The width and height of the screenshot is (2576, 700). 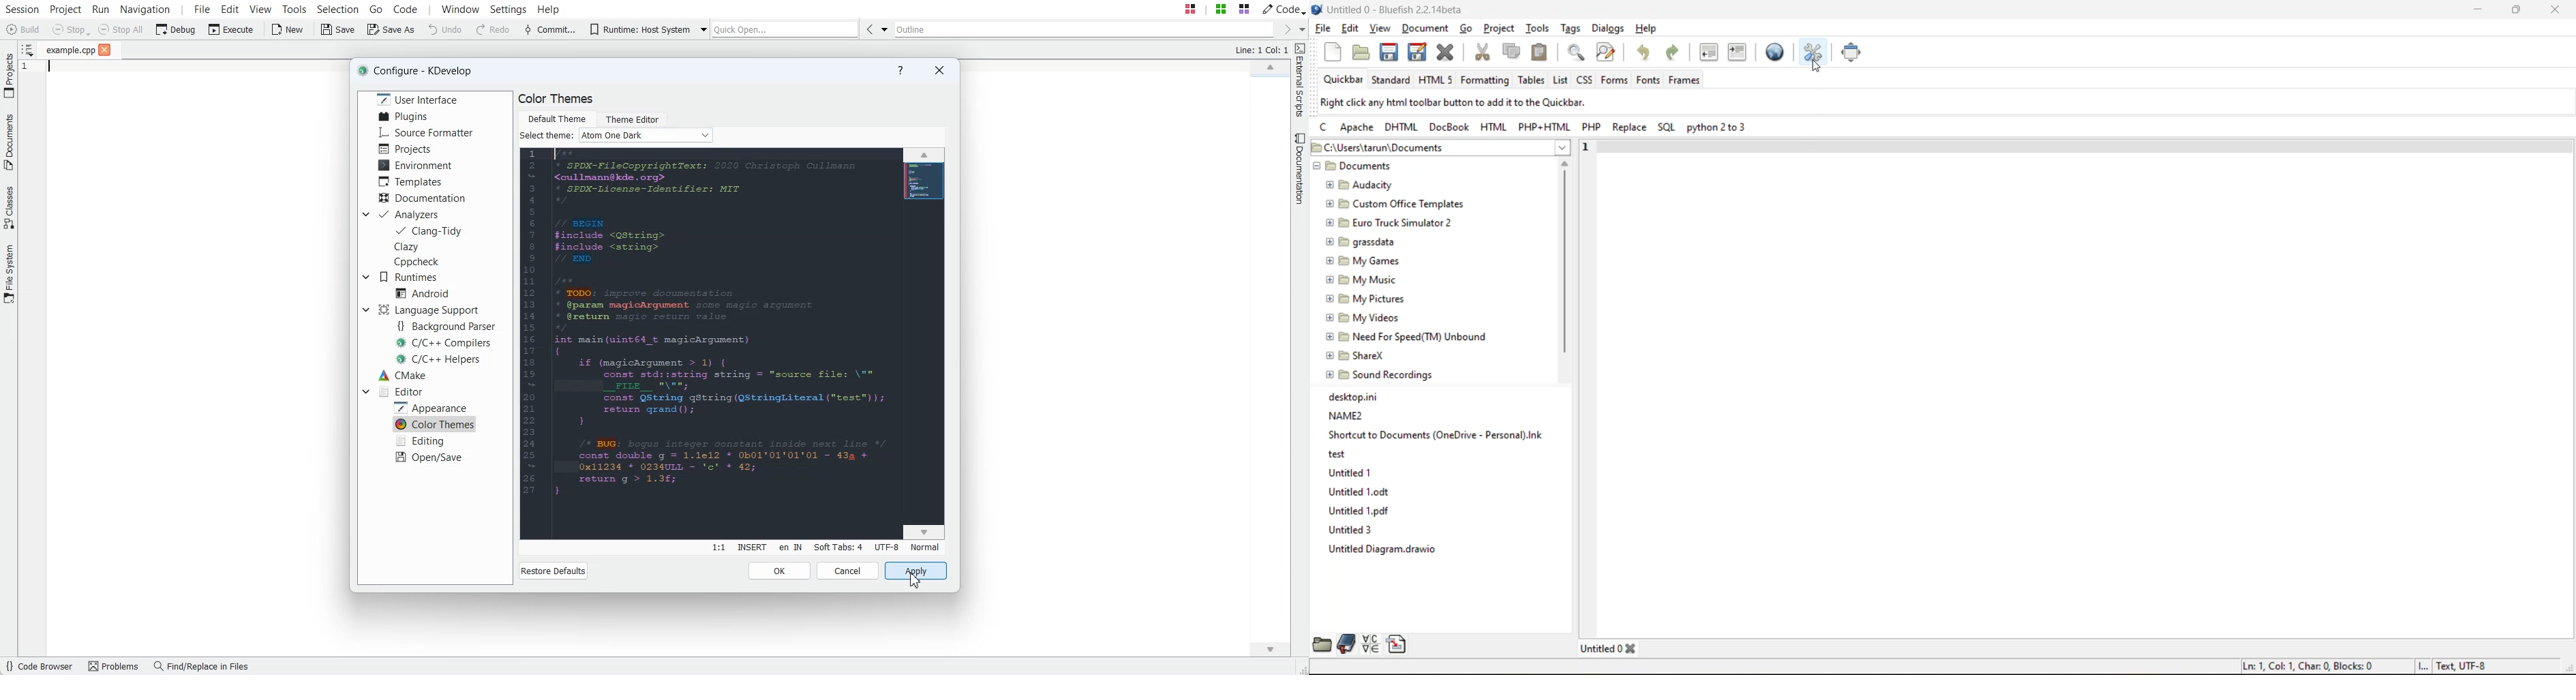 I want to click on close file, so click(x=1446, y=53).